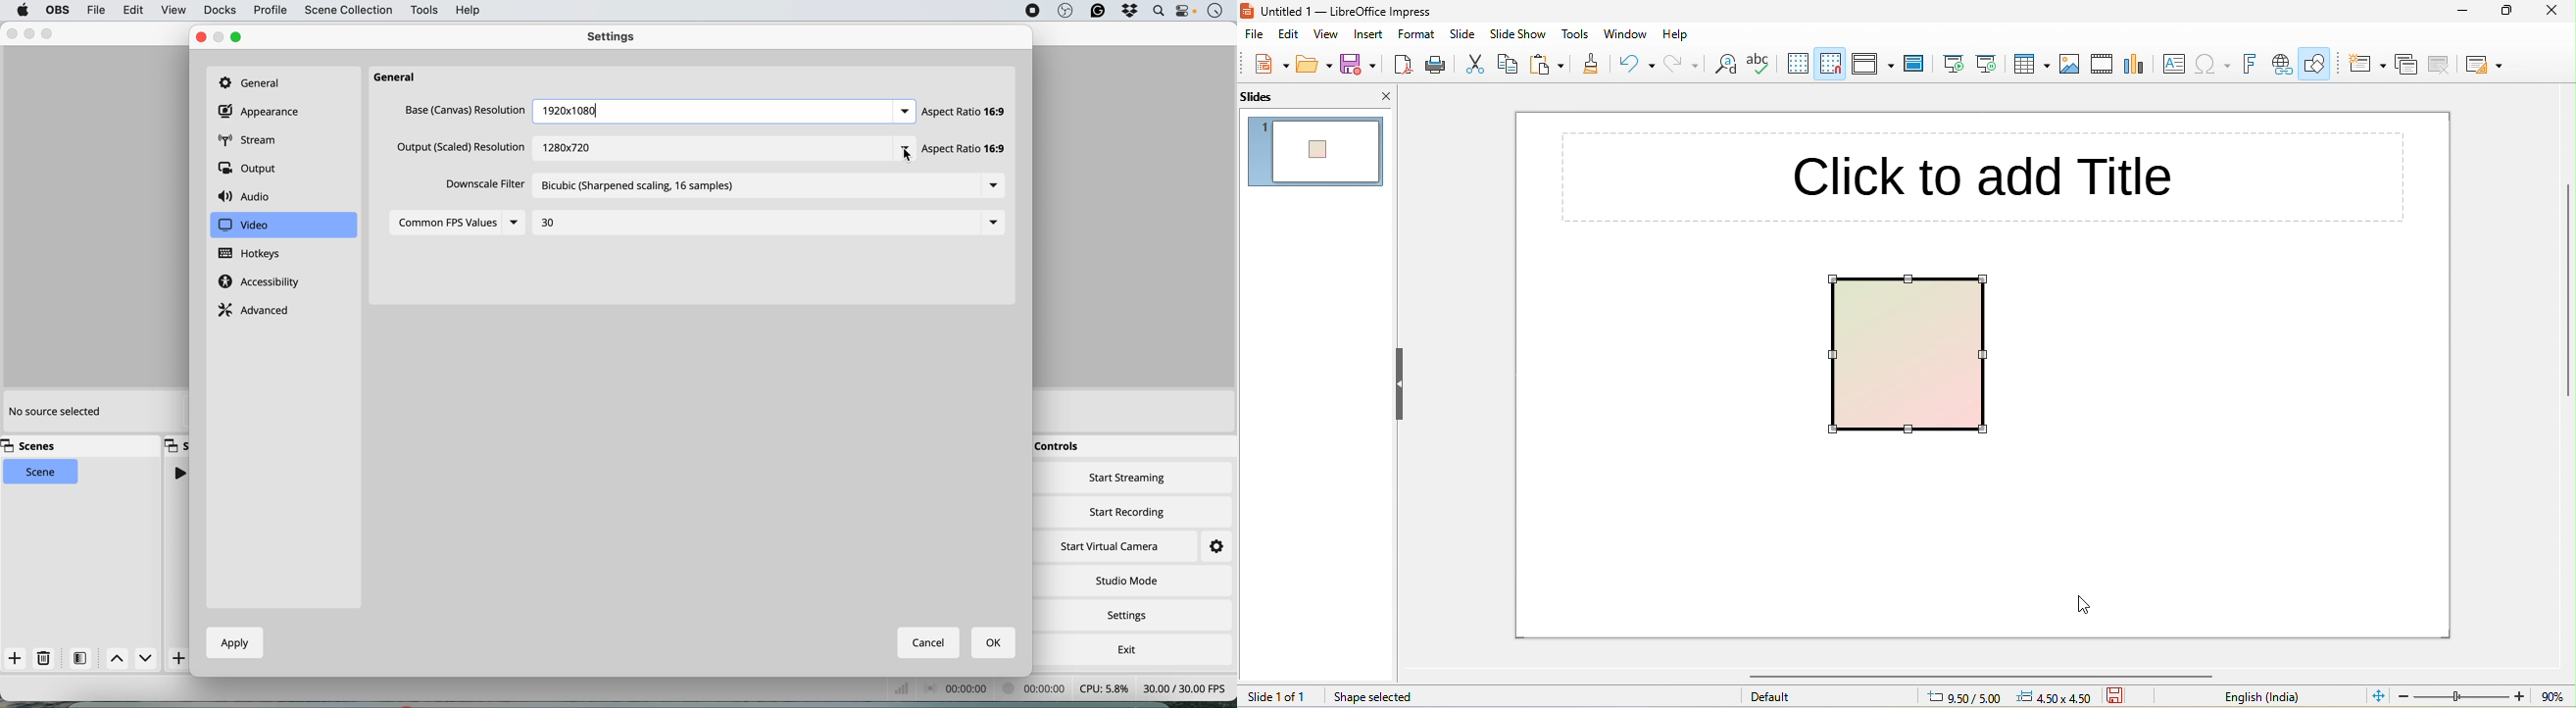 The image size is (2576, 728). Describe the element at coordinates (179, 473) in the screenshot. I see `Play ` at that location.